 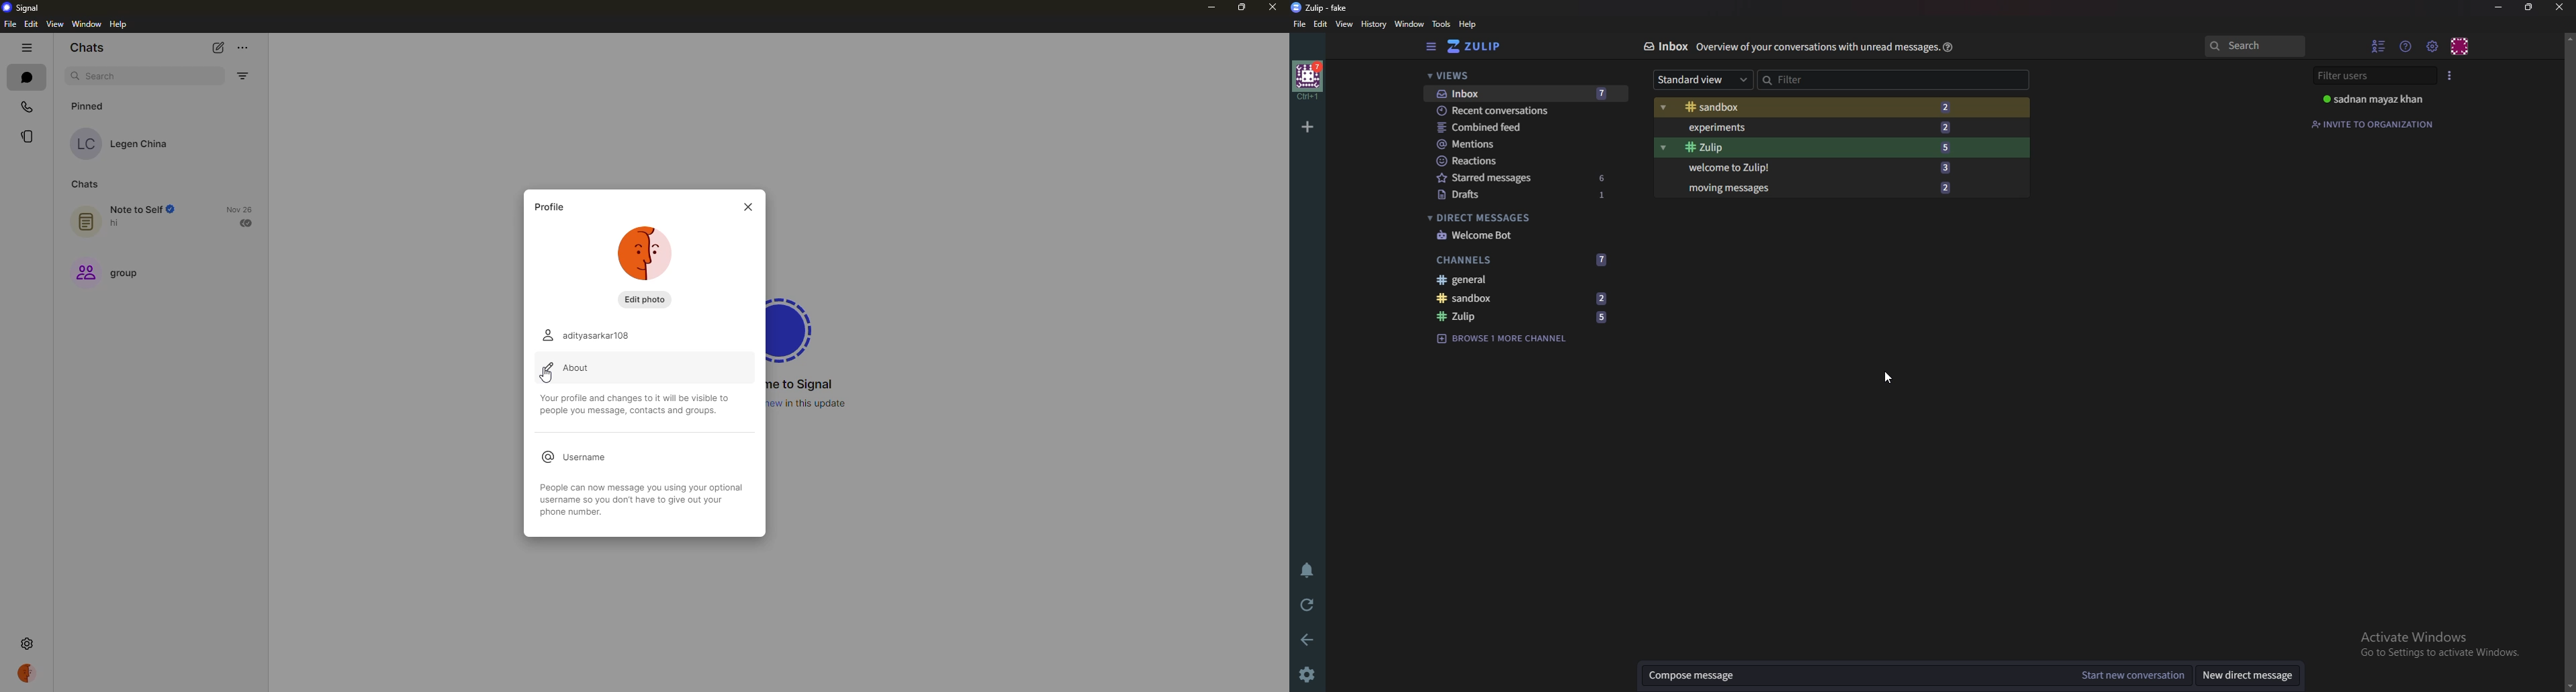 What do you see at coordinates (1523, 75) in the screenshot?
I see `views` at bounding box center [1523, 75].